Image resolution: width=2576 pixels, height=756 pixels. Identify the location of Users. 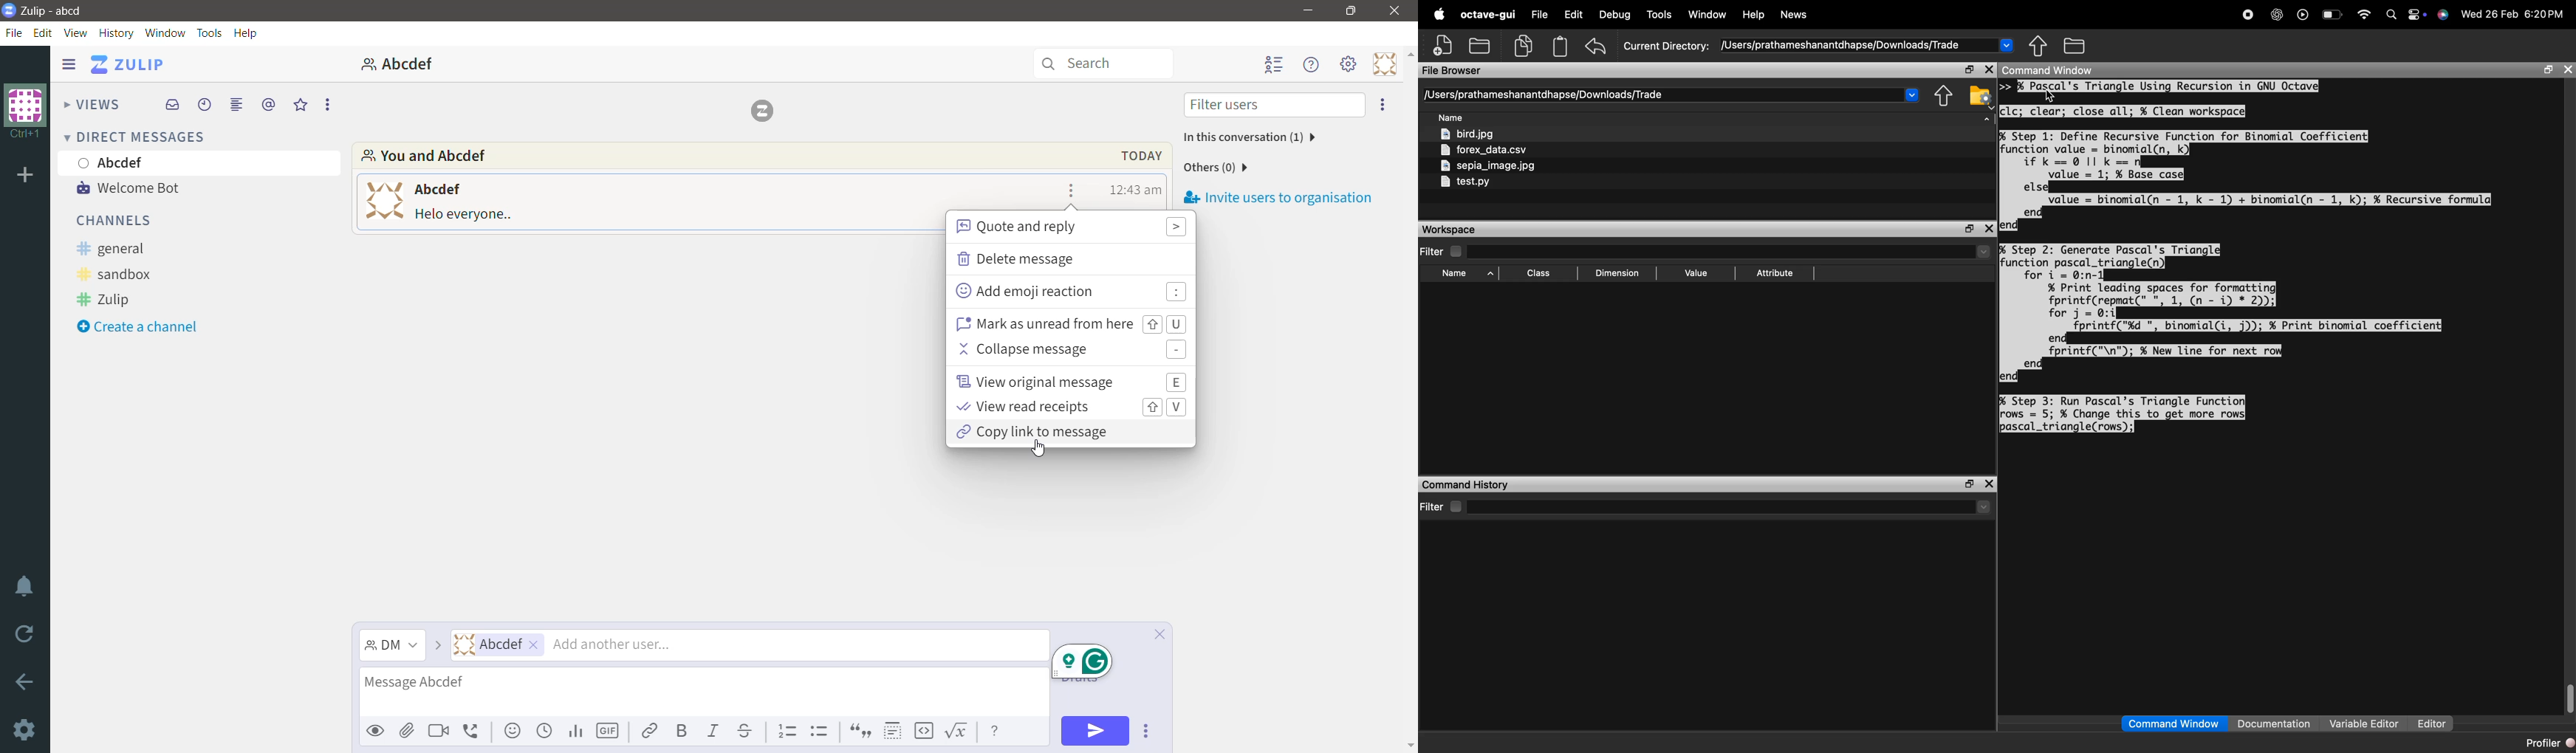
(750, 645).